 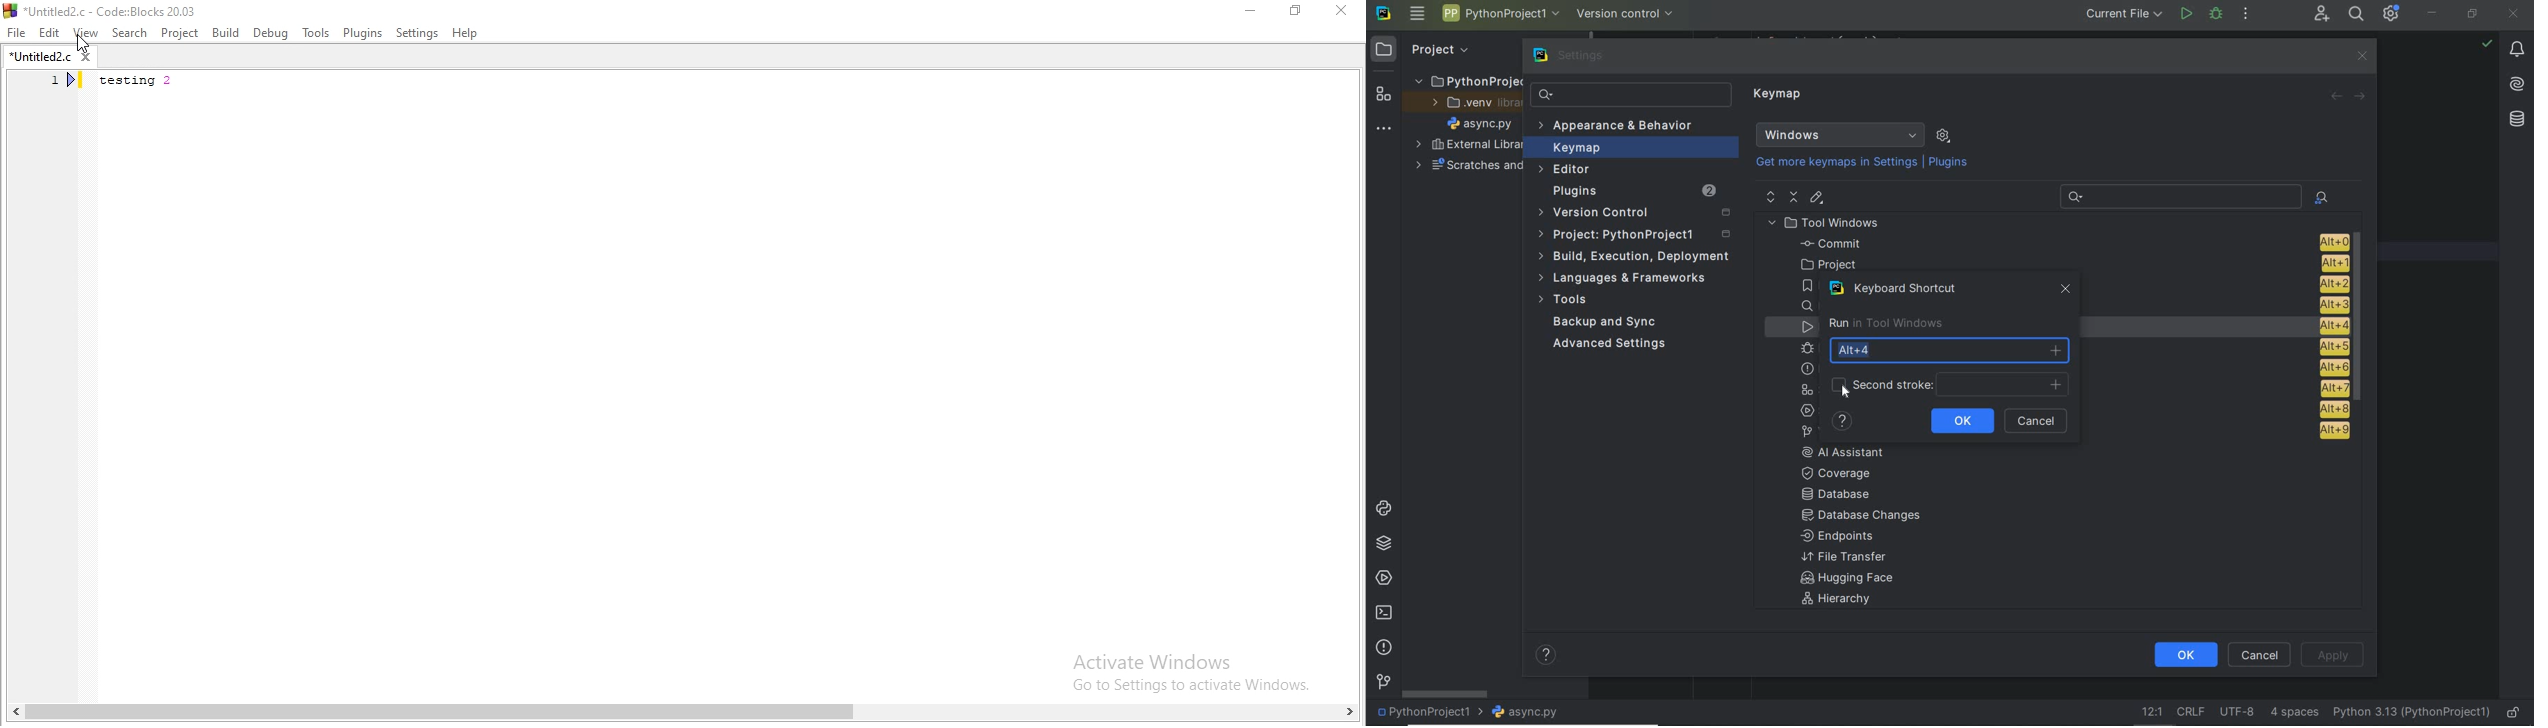 What do you see at coordinates (271, 33) in the screenshot?
I see `Debug ` at bounding box center [271, 33].